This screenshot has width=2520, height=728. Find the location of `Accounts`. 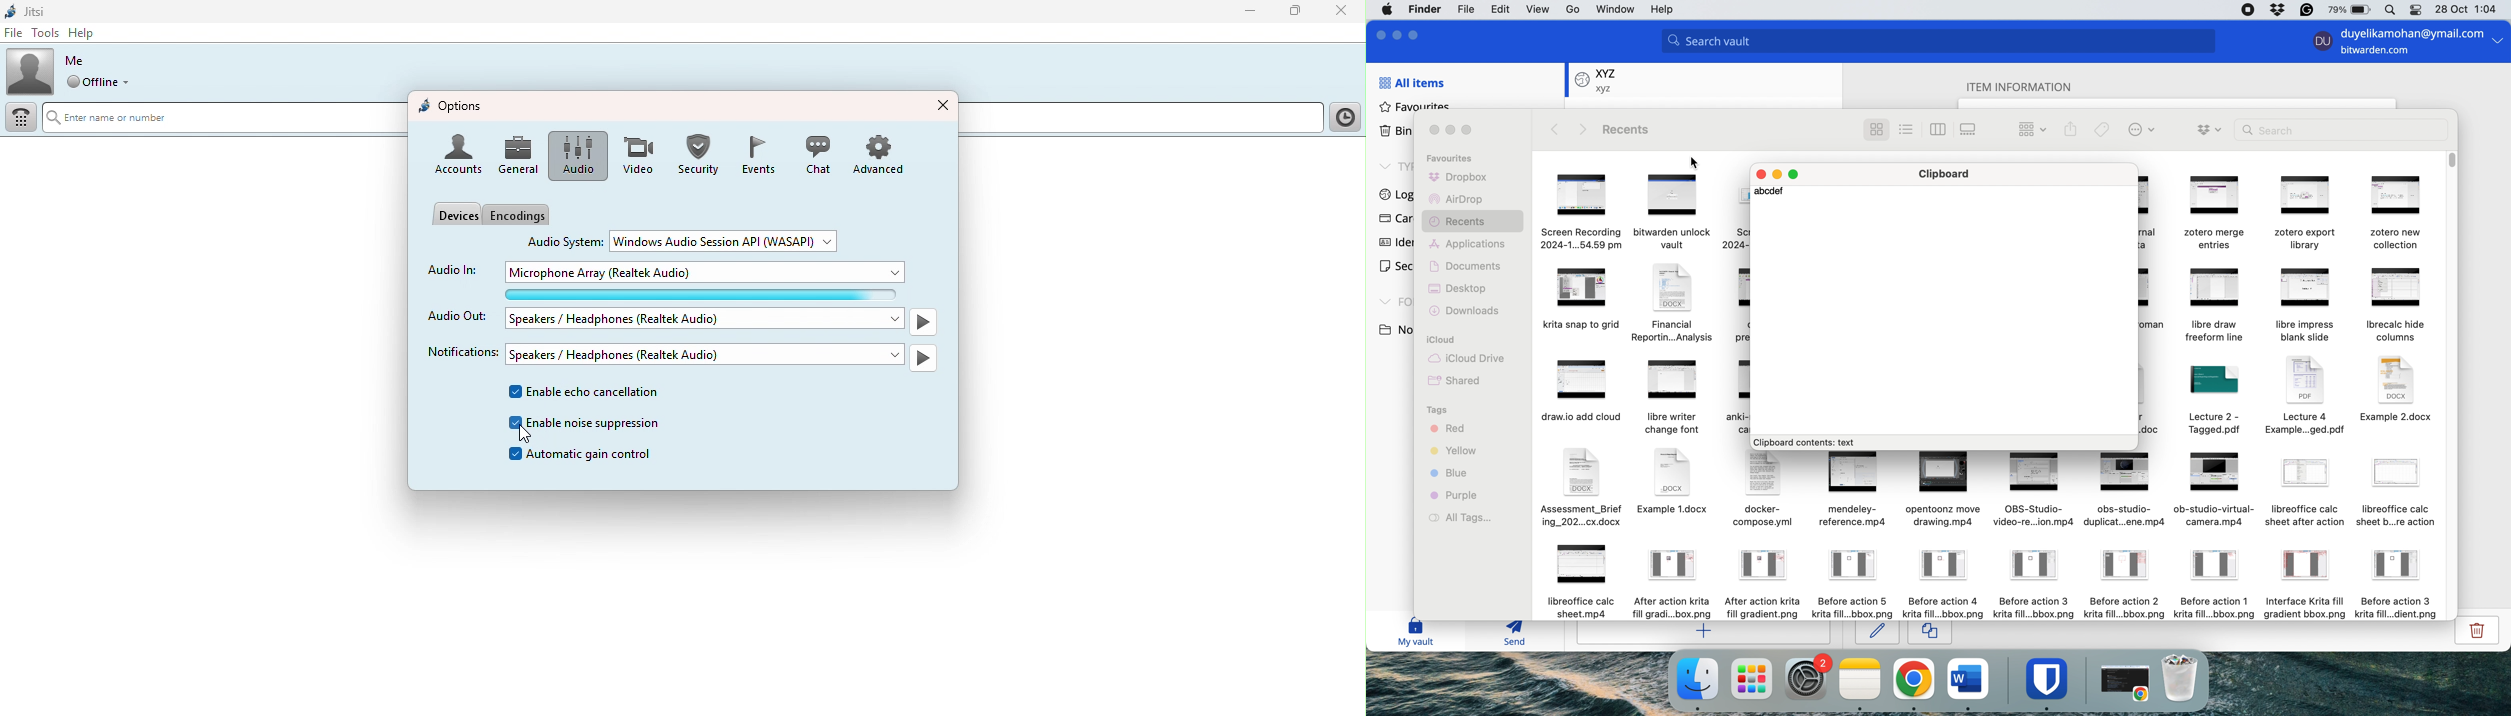

Accounts is located at coordinates (457, 156).